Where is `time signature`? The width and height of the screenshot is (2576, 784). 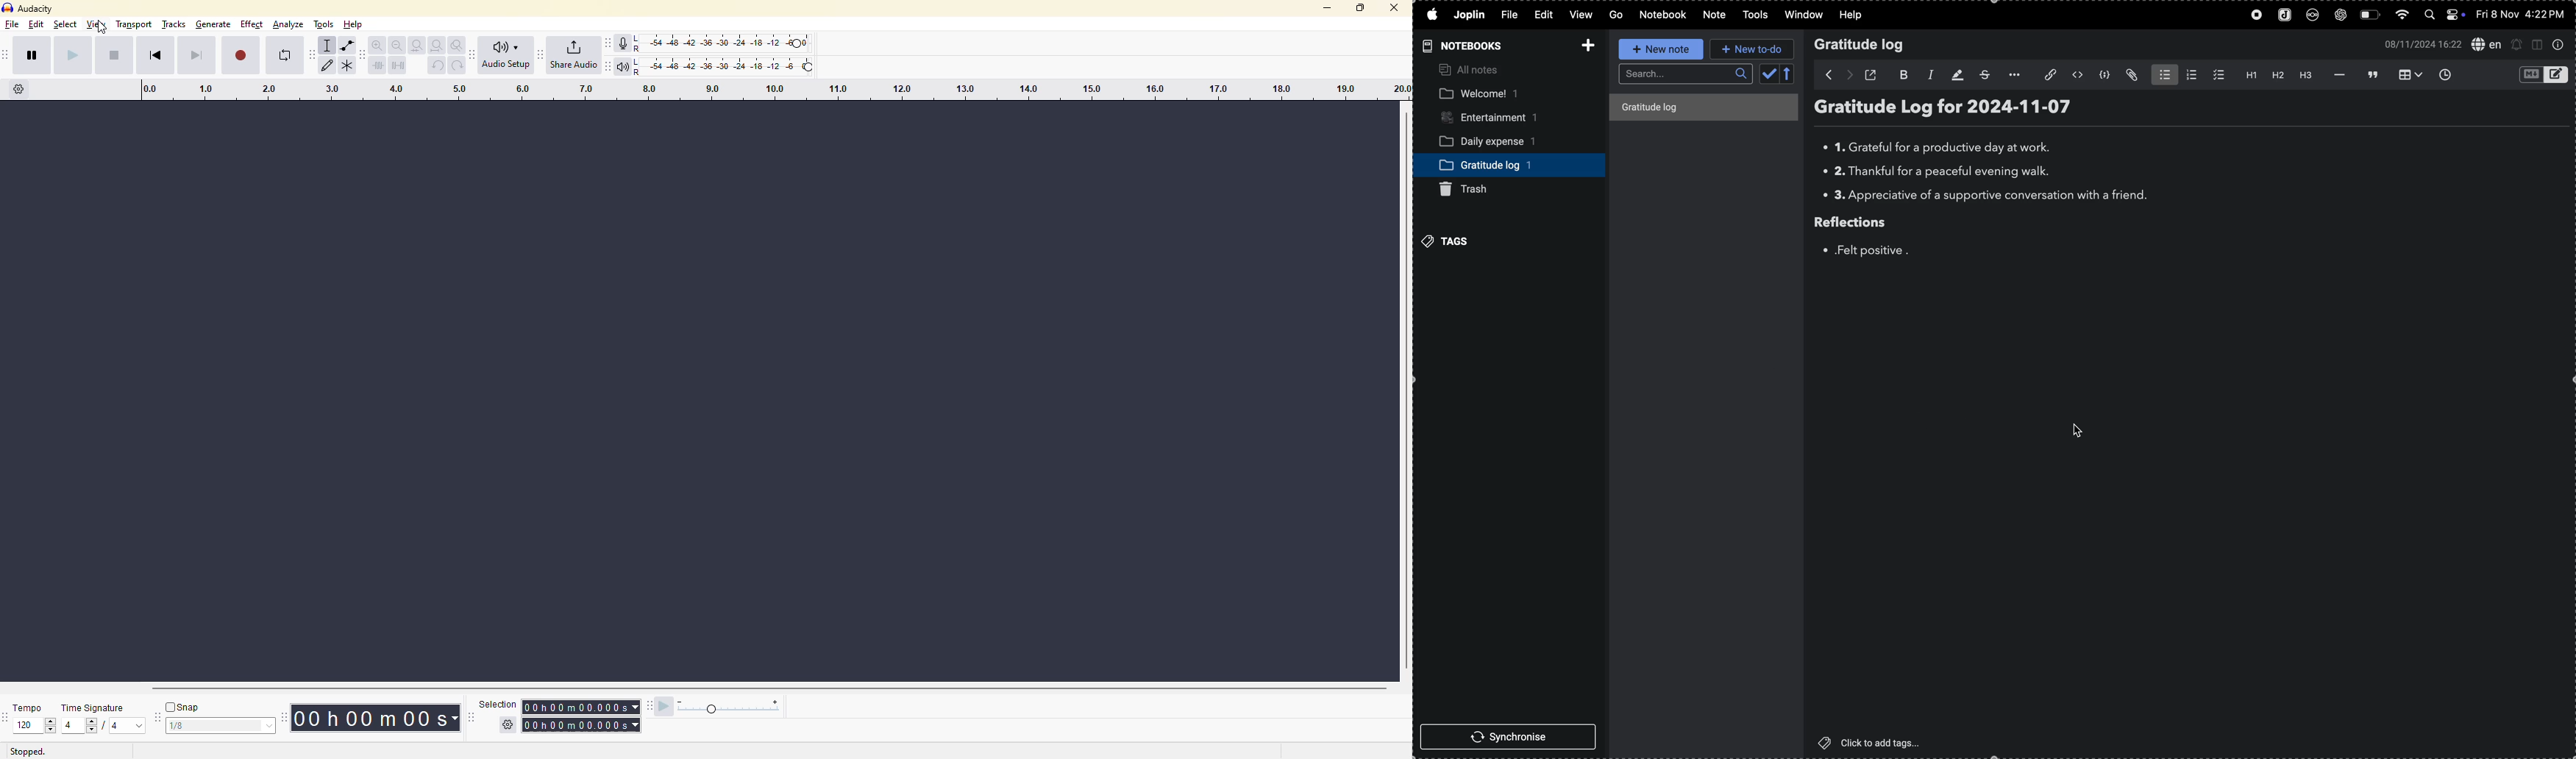 time signature is located at coordinates (99, 706).